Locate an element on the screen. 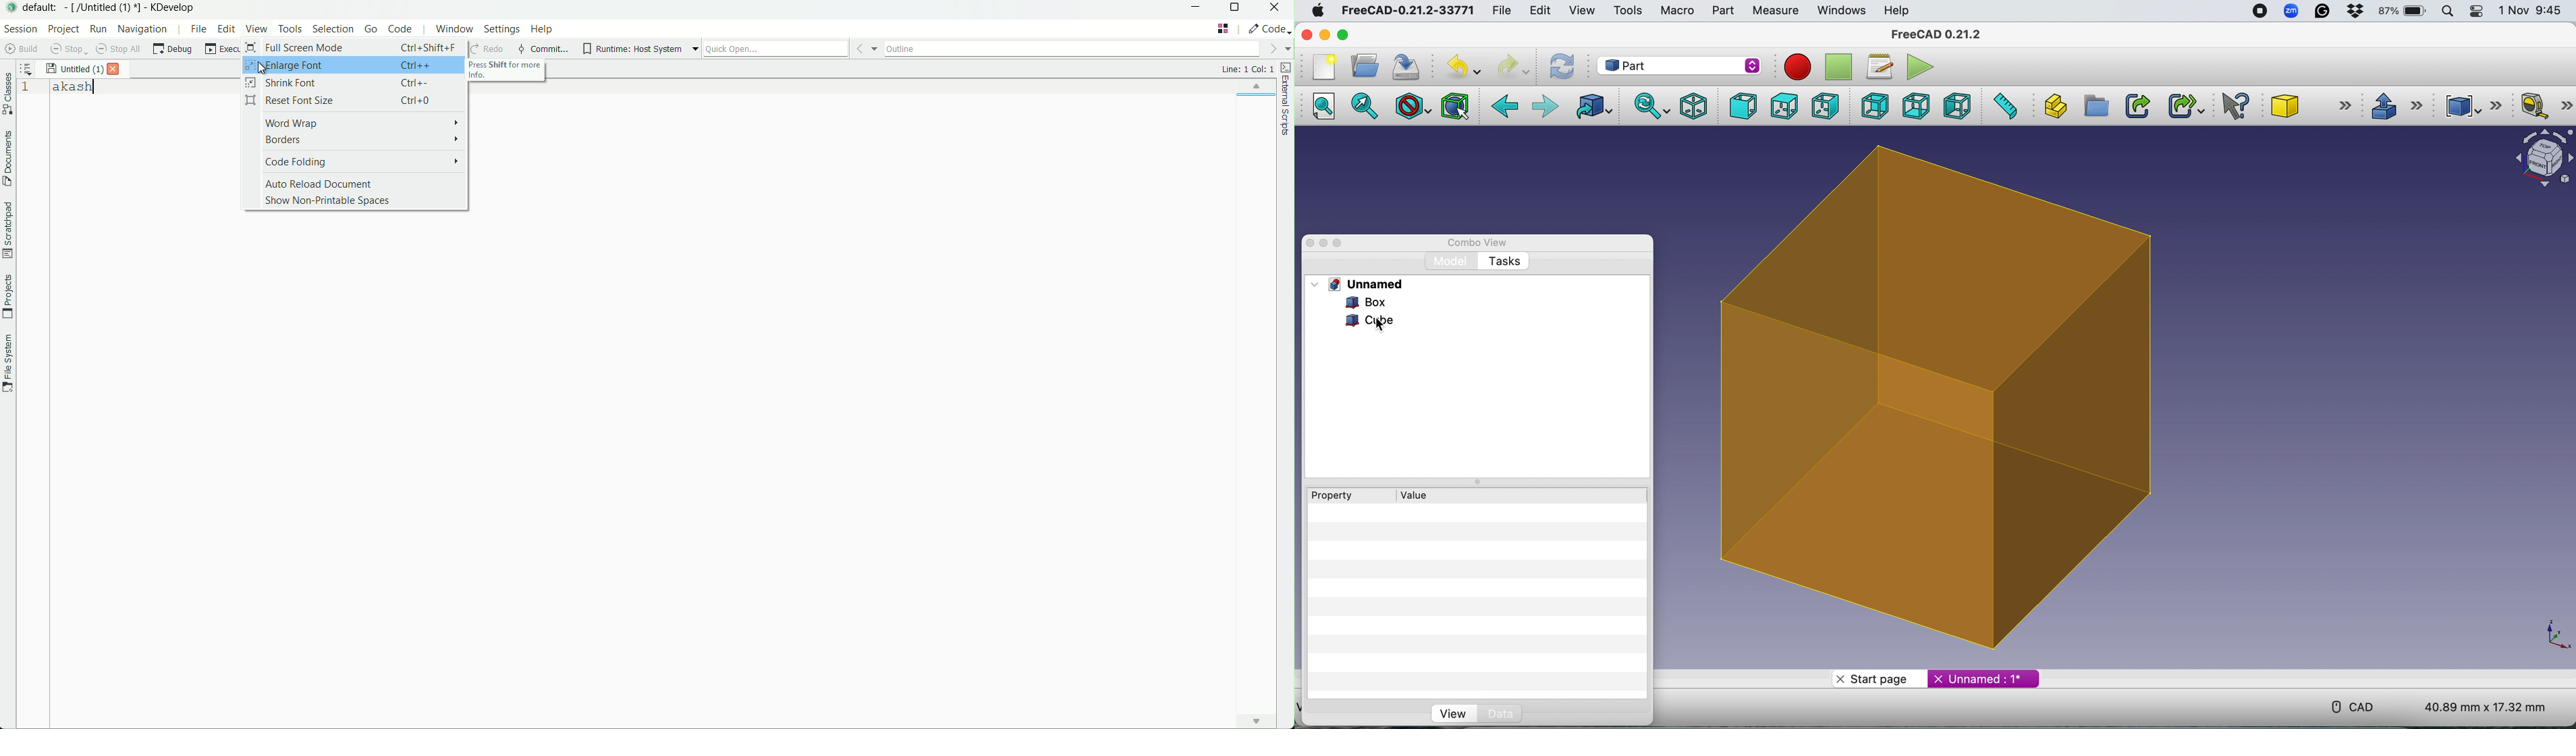 Image resolution: width=2576 pixels, height=756 pixels. Unnamed is located at coordinates (1983, 678).